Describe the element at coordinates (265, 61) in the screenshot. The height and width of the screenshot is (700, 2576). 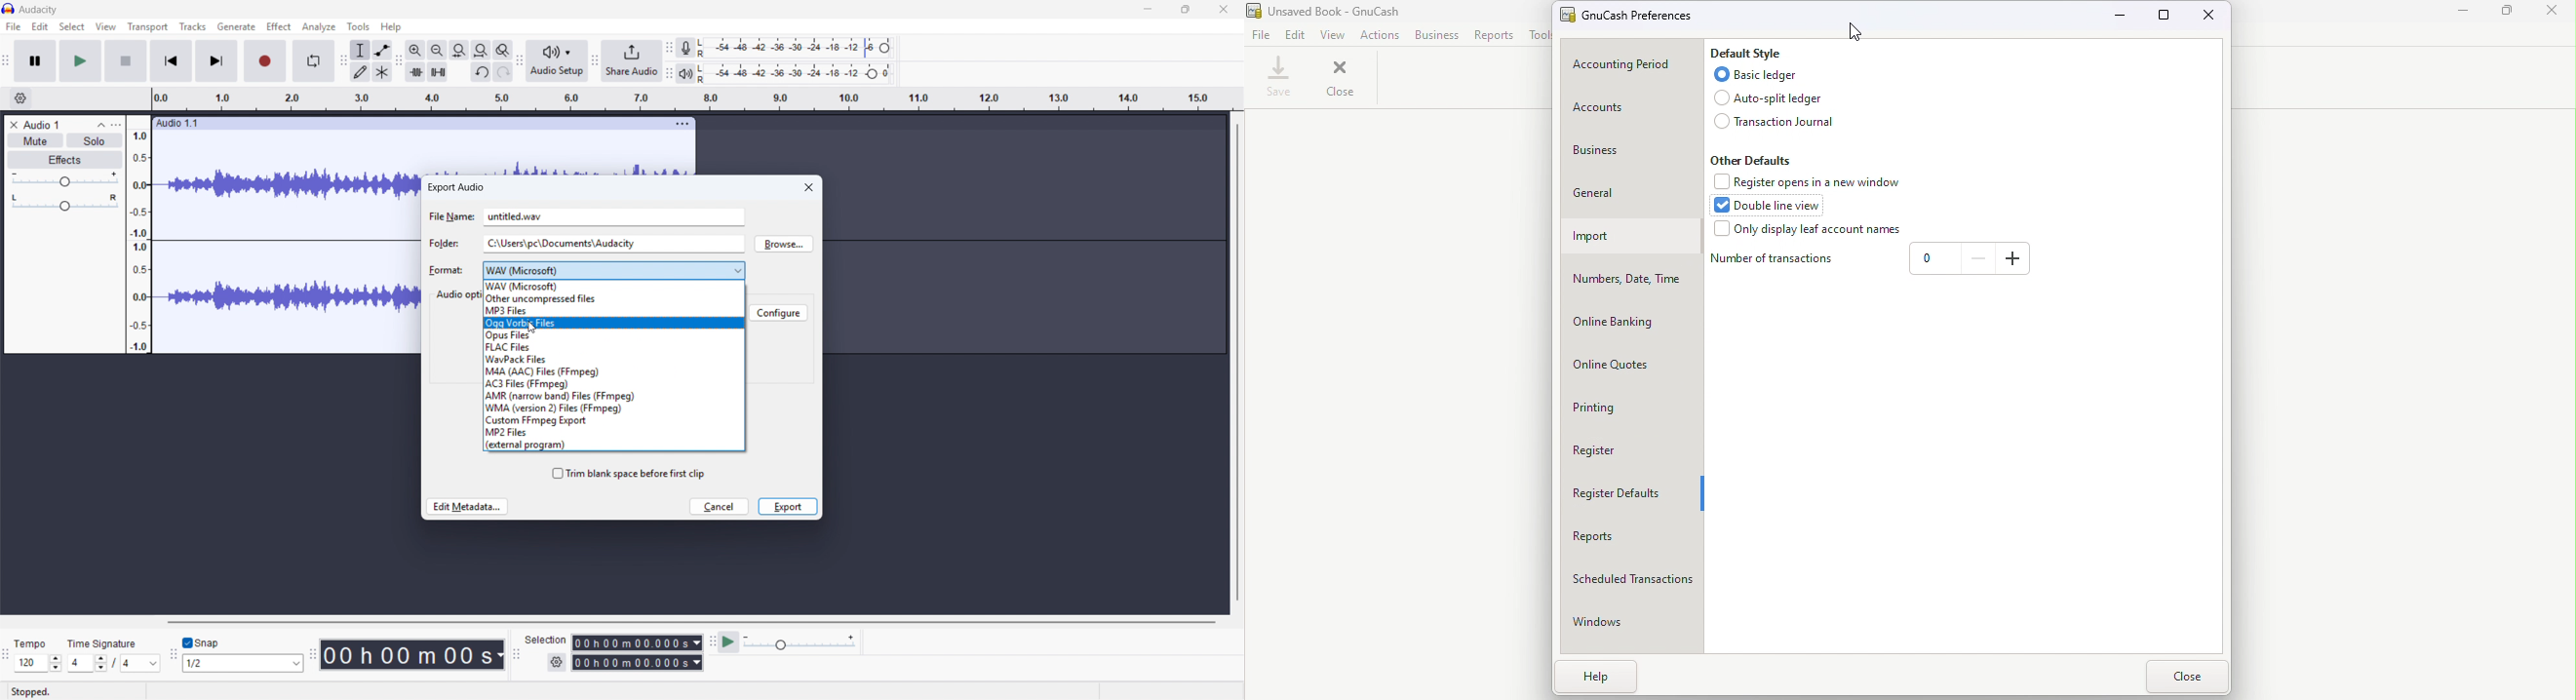
I see `Record ` at that location.